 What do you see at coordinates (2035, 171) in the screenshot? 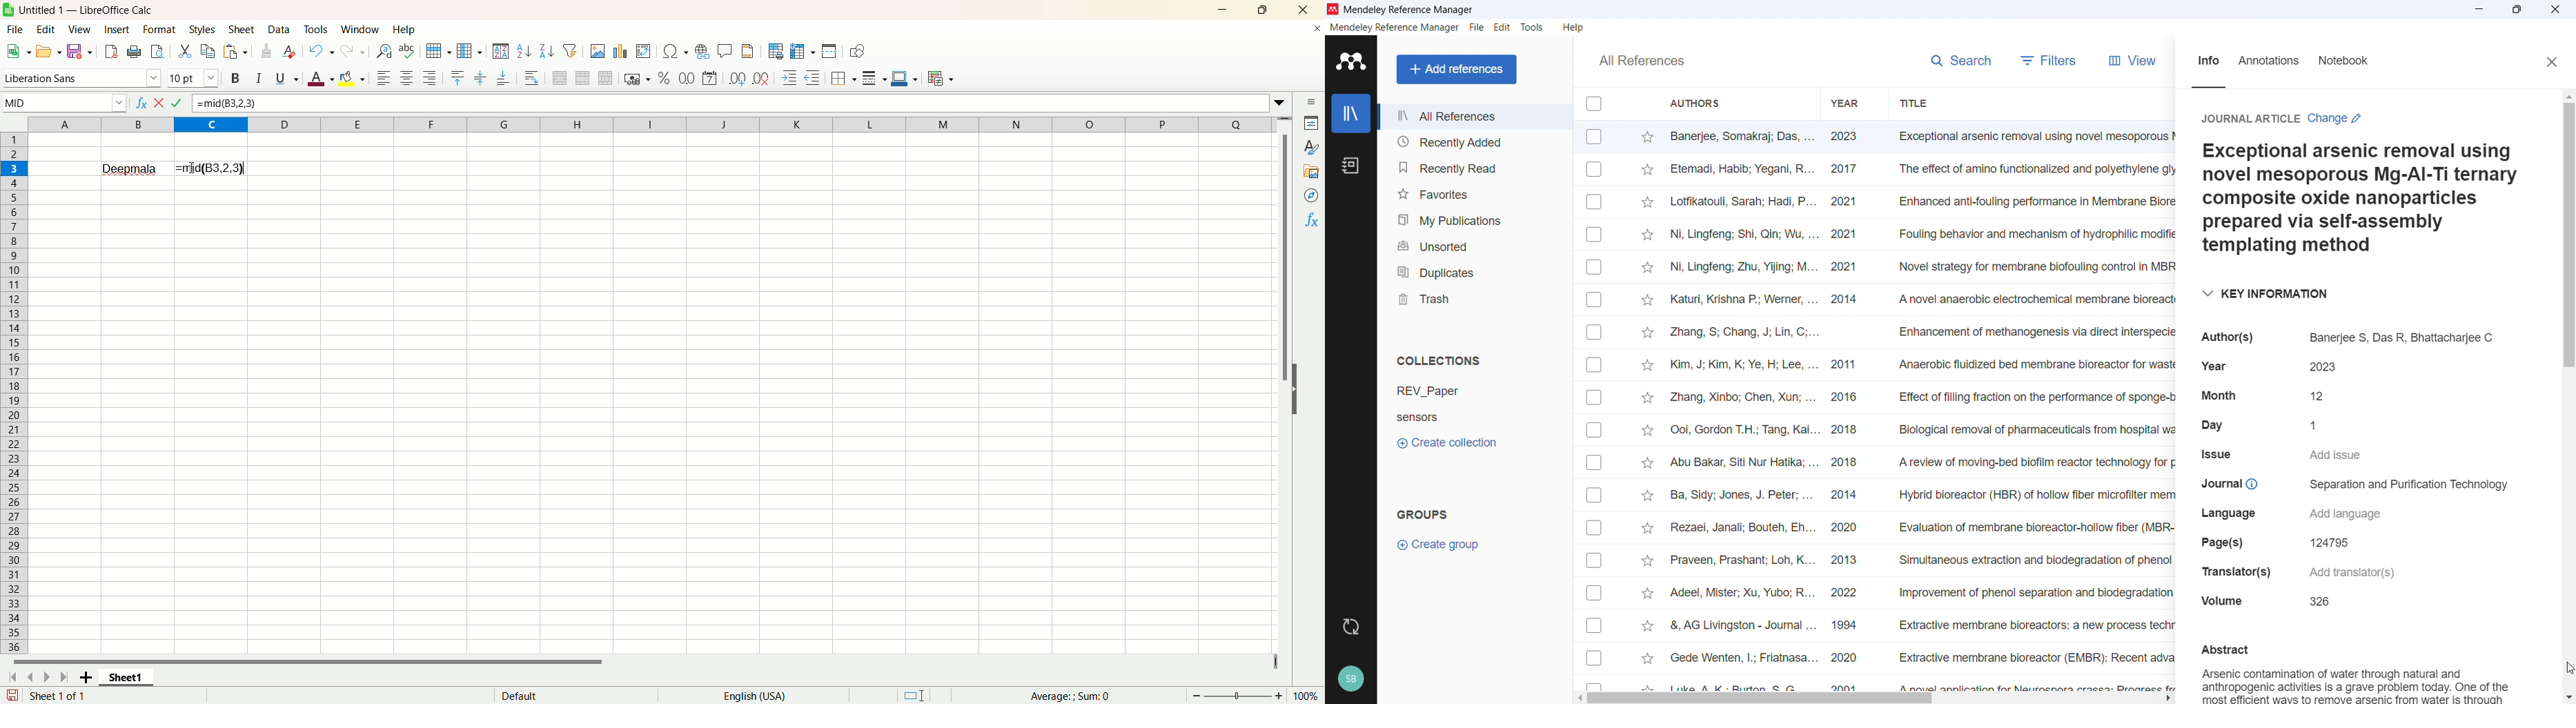
I see `the effect of amino functionalized and polyethylene glycol grafted nanodiamo` at bounding box center [2035, 171].